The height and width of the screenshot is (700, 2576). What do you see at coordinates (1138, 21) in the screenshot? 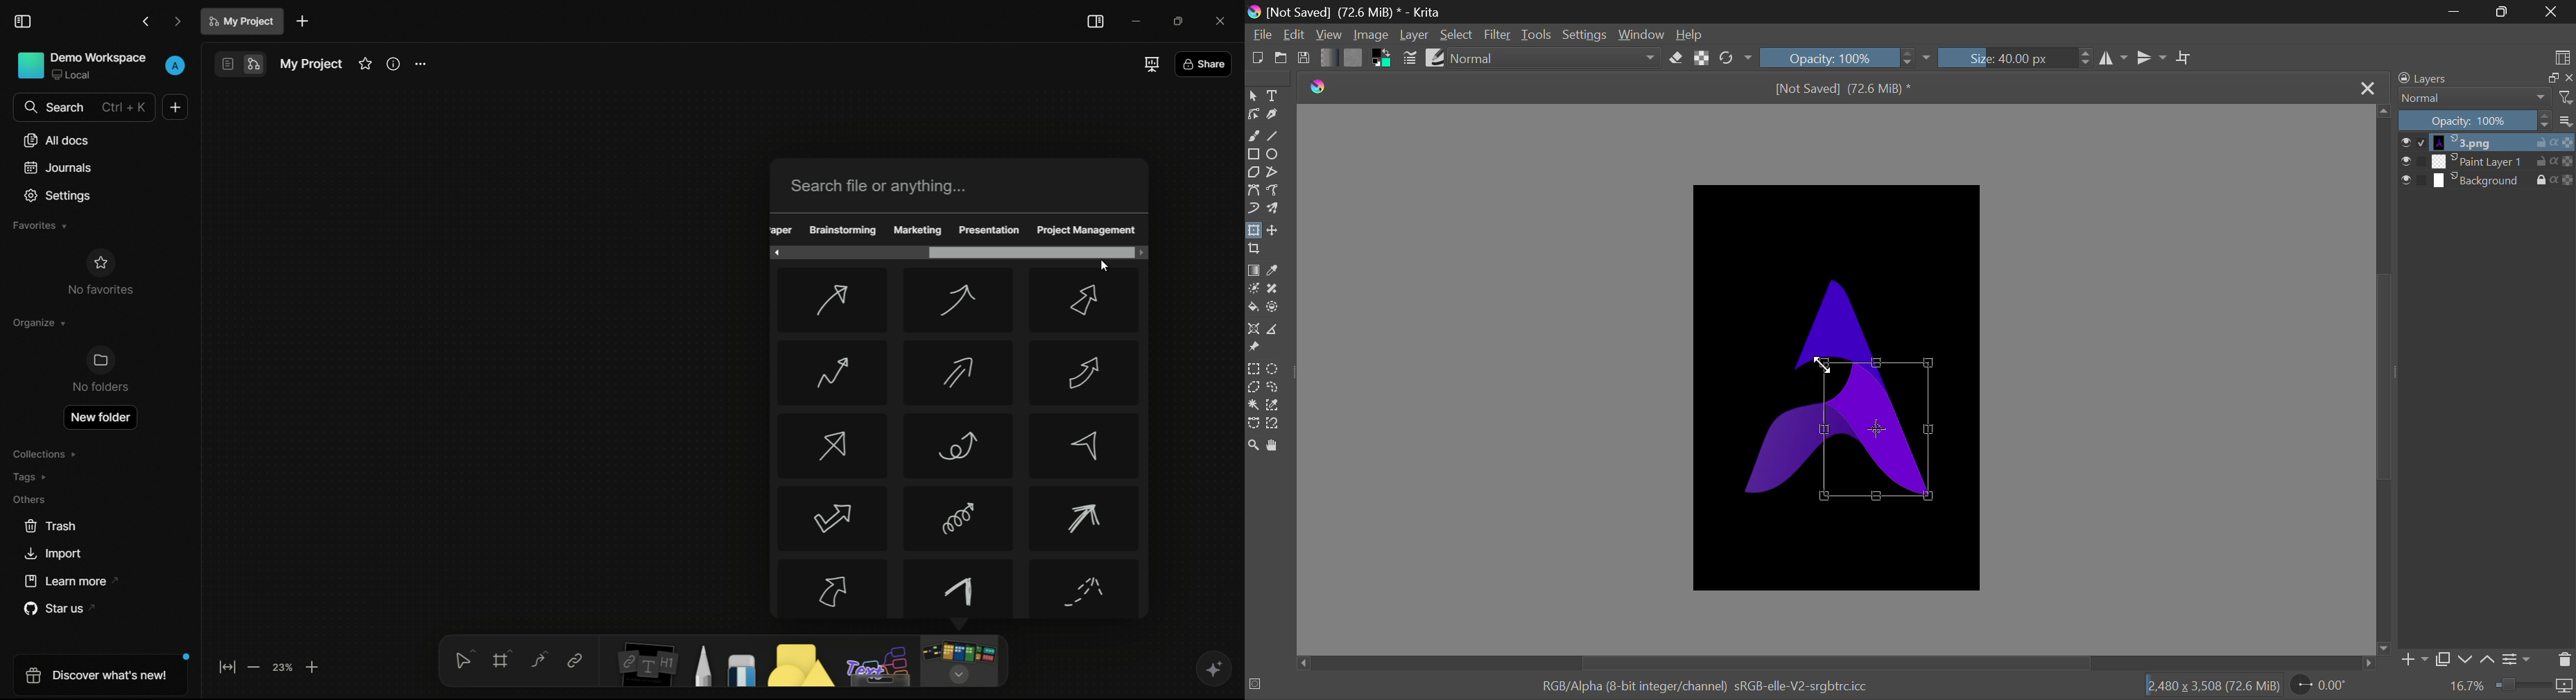
I see `minimize` at bounding box center [1138, 21].